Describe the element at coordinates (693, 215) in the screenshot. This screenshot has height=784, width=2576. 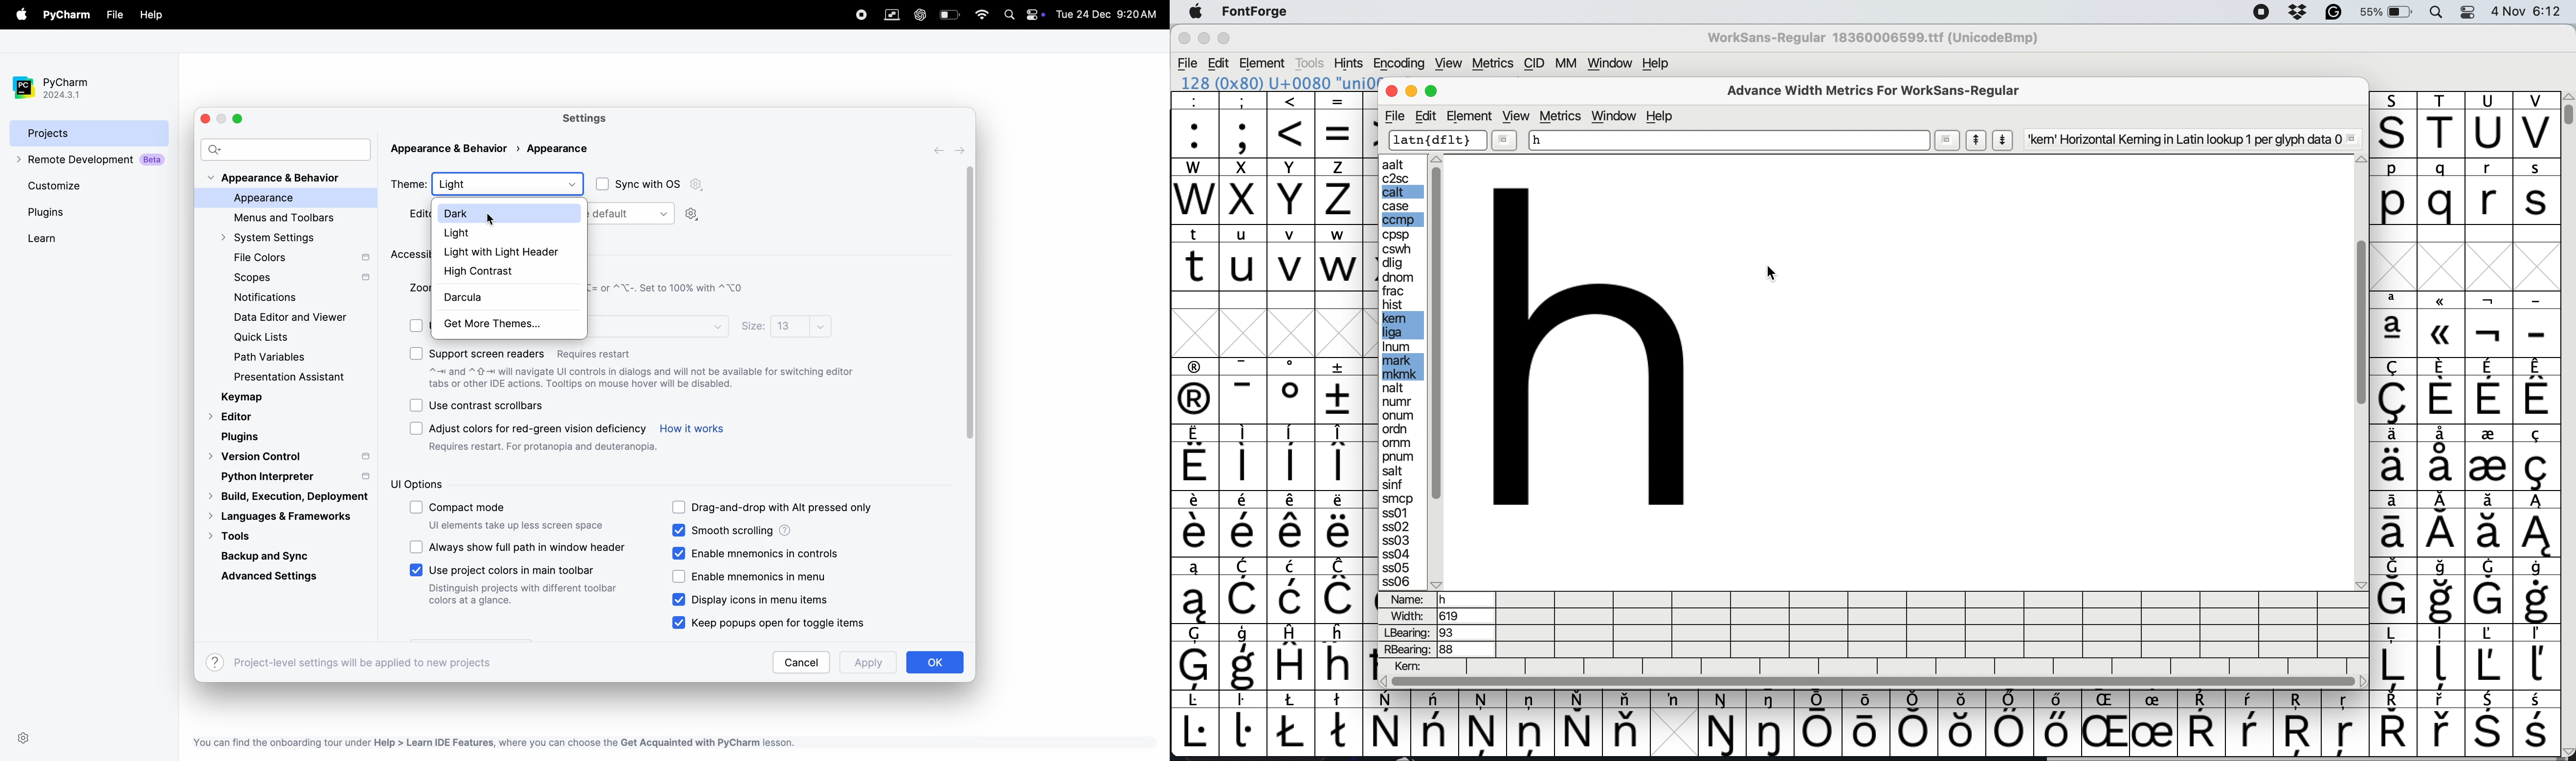
I see `settings` at that location.